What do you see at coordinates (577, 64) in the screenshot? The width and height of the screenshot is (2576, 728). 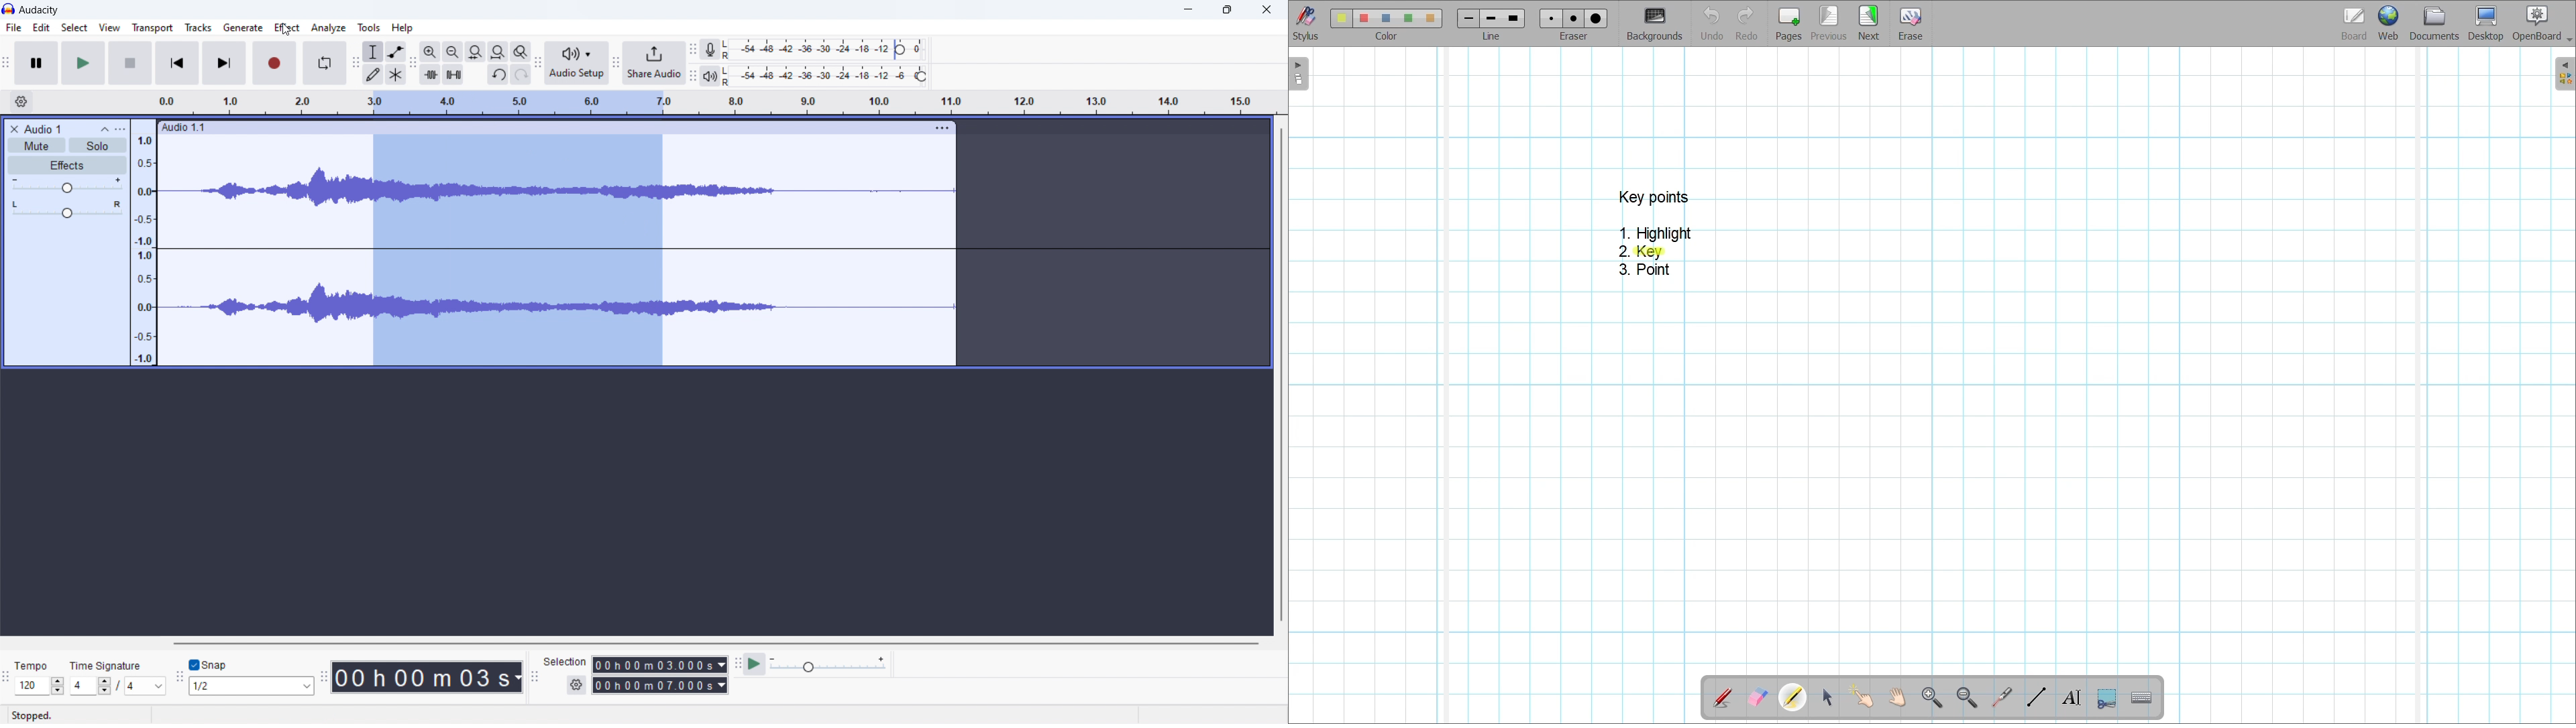 I see `audio setup` at bounding box center [577, 64].